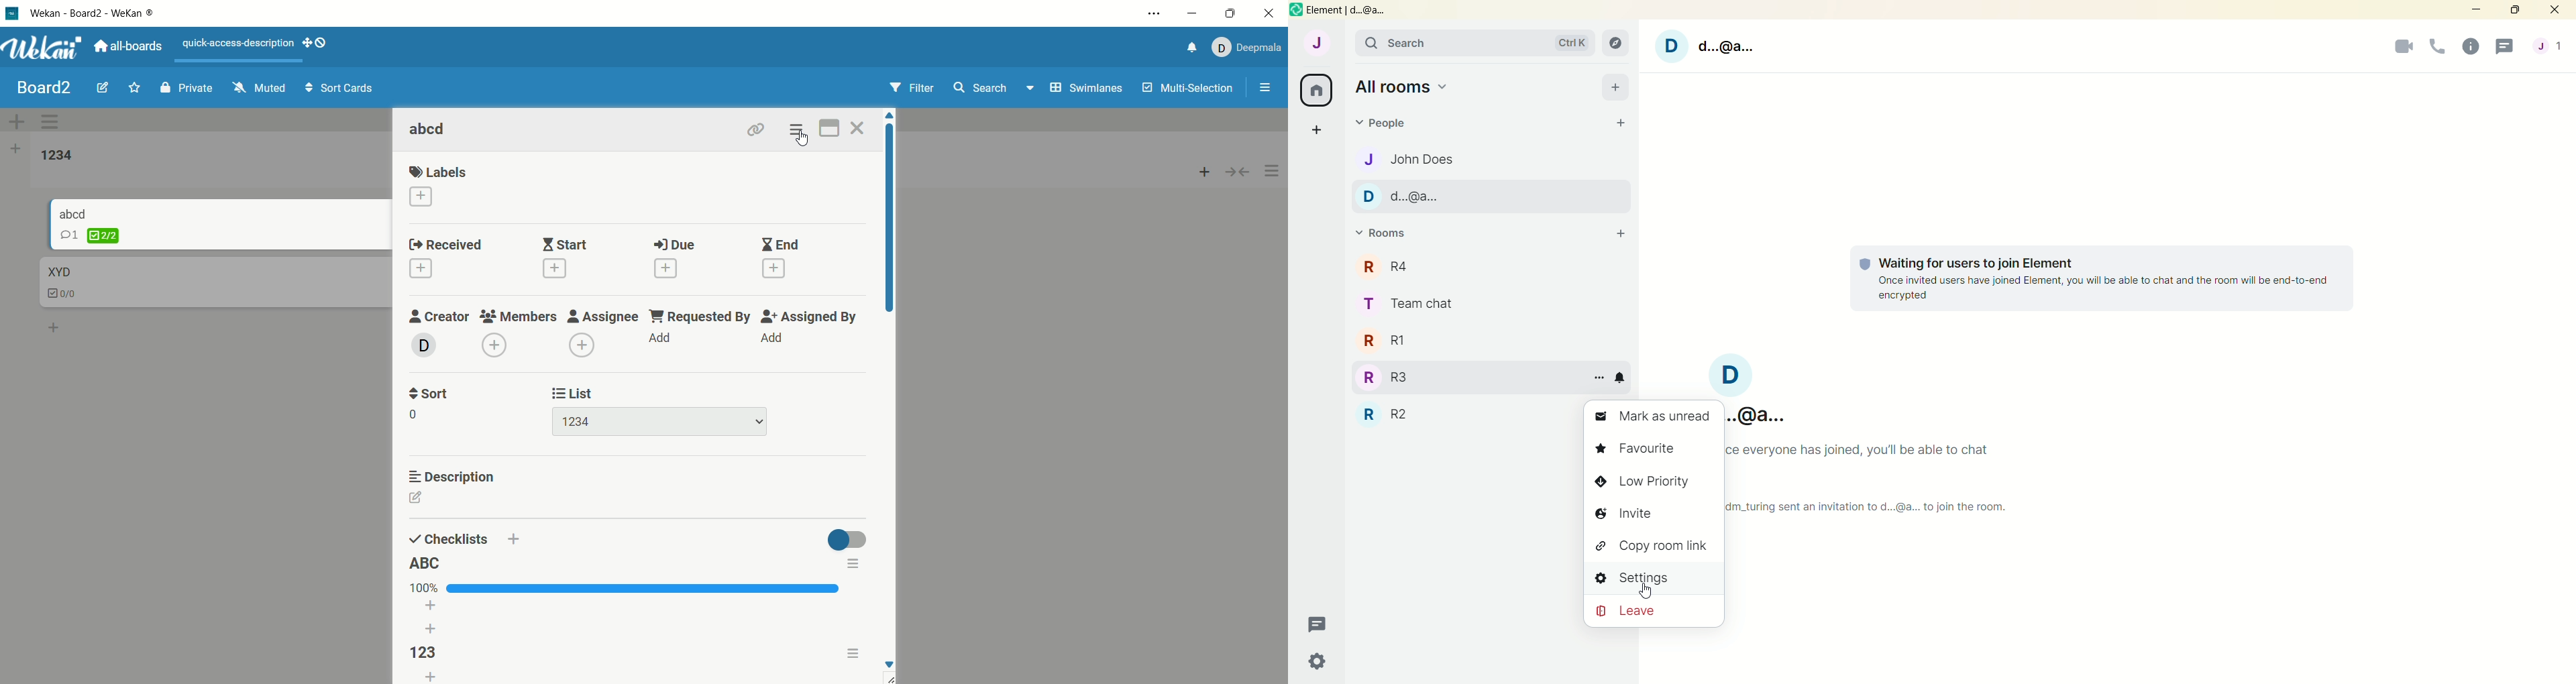 The image size is (2576, 700). Describe the element at coordinates (432, 129) in the screenshot. I see `card title` at that location.